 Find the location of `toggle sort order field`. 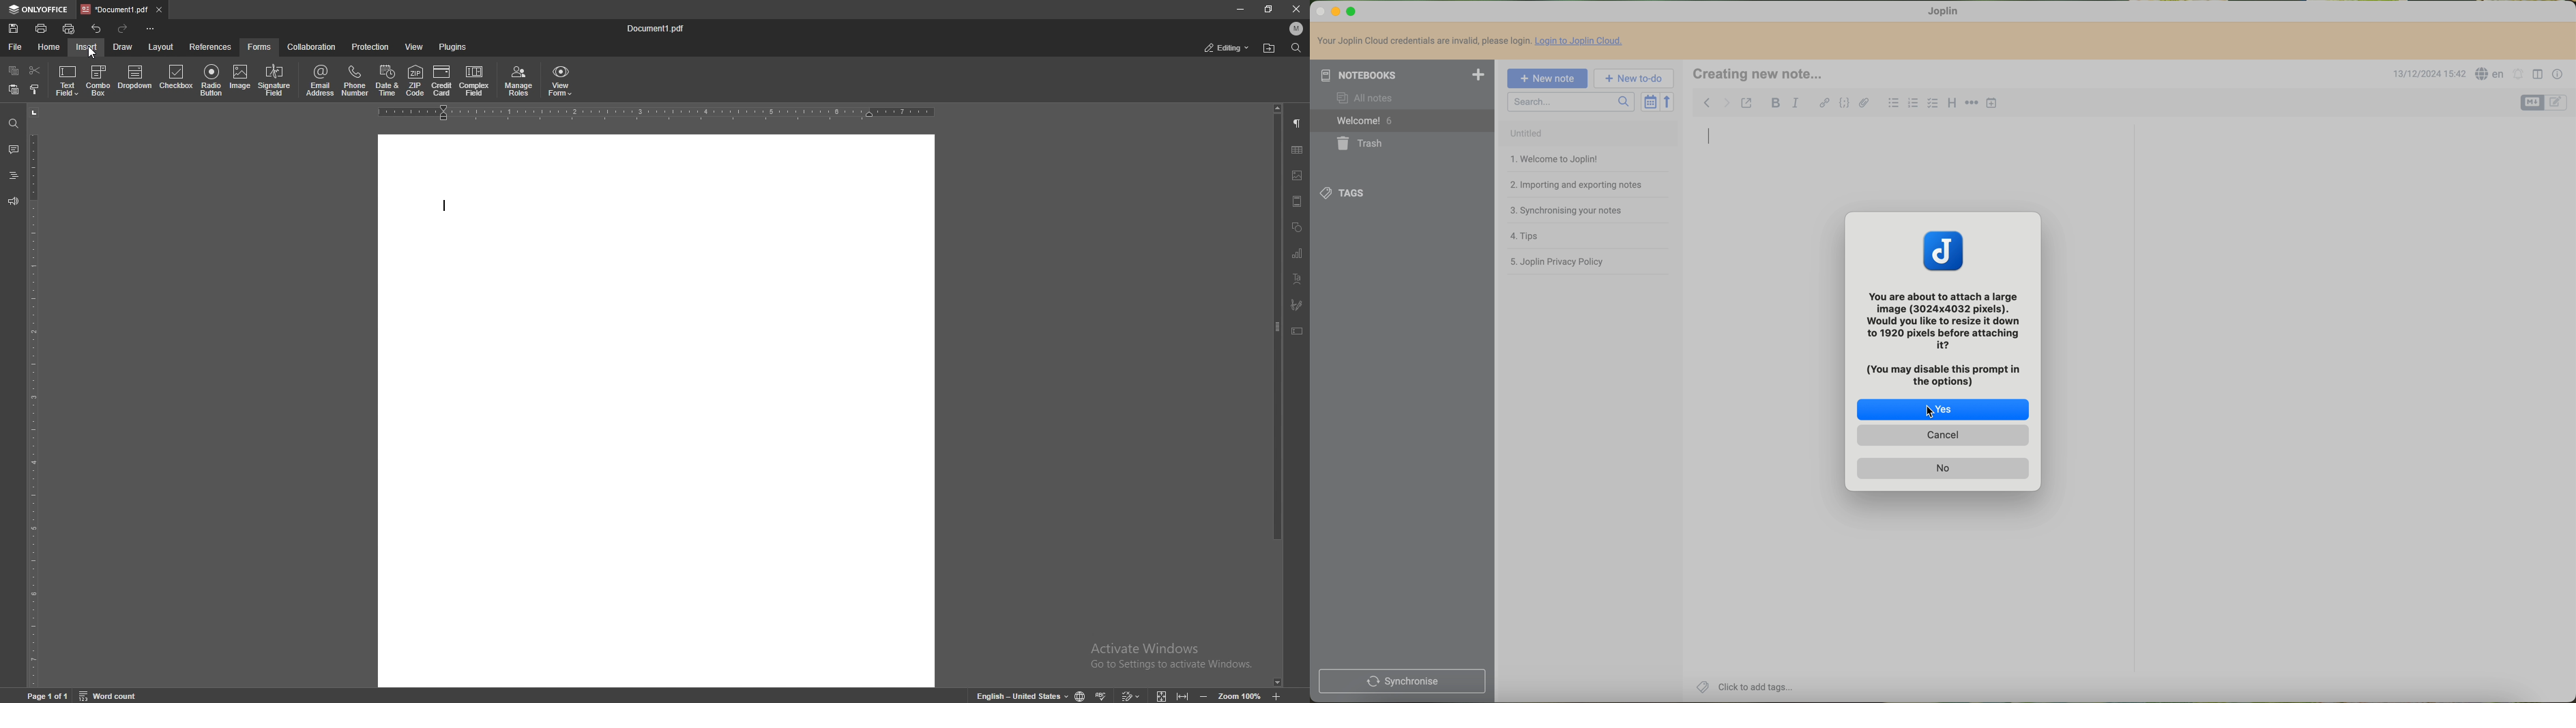

toggle sort order field is located at coordinates (1649, 102).